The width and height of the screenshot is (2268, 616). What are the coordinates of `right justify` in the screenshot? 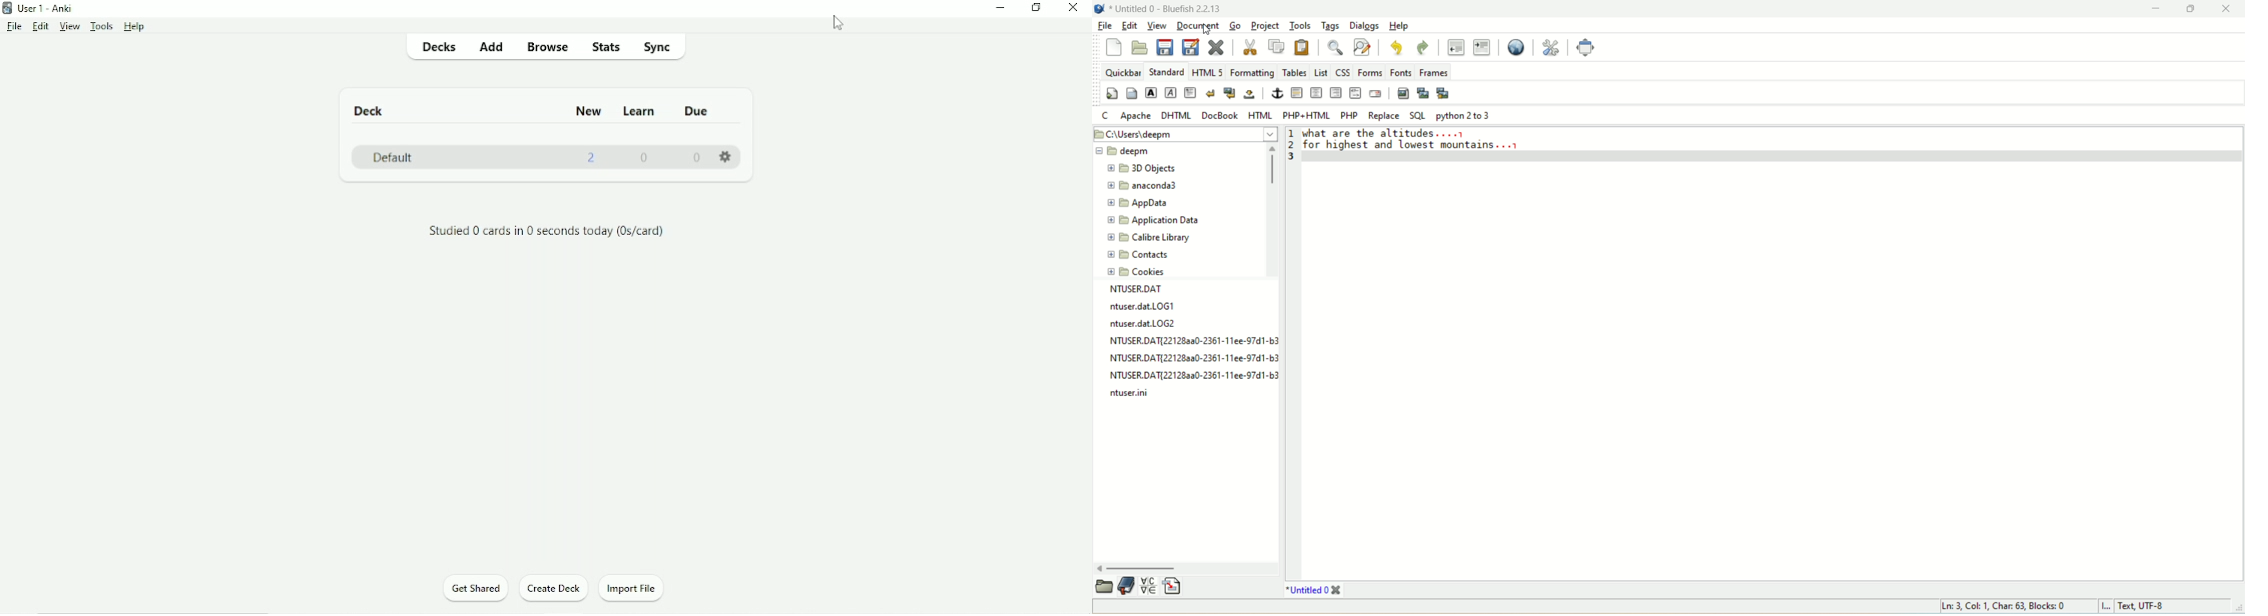 It's located at (1335, 93).